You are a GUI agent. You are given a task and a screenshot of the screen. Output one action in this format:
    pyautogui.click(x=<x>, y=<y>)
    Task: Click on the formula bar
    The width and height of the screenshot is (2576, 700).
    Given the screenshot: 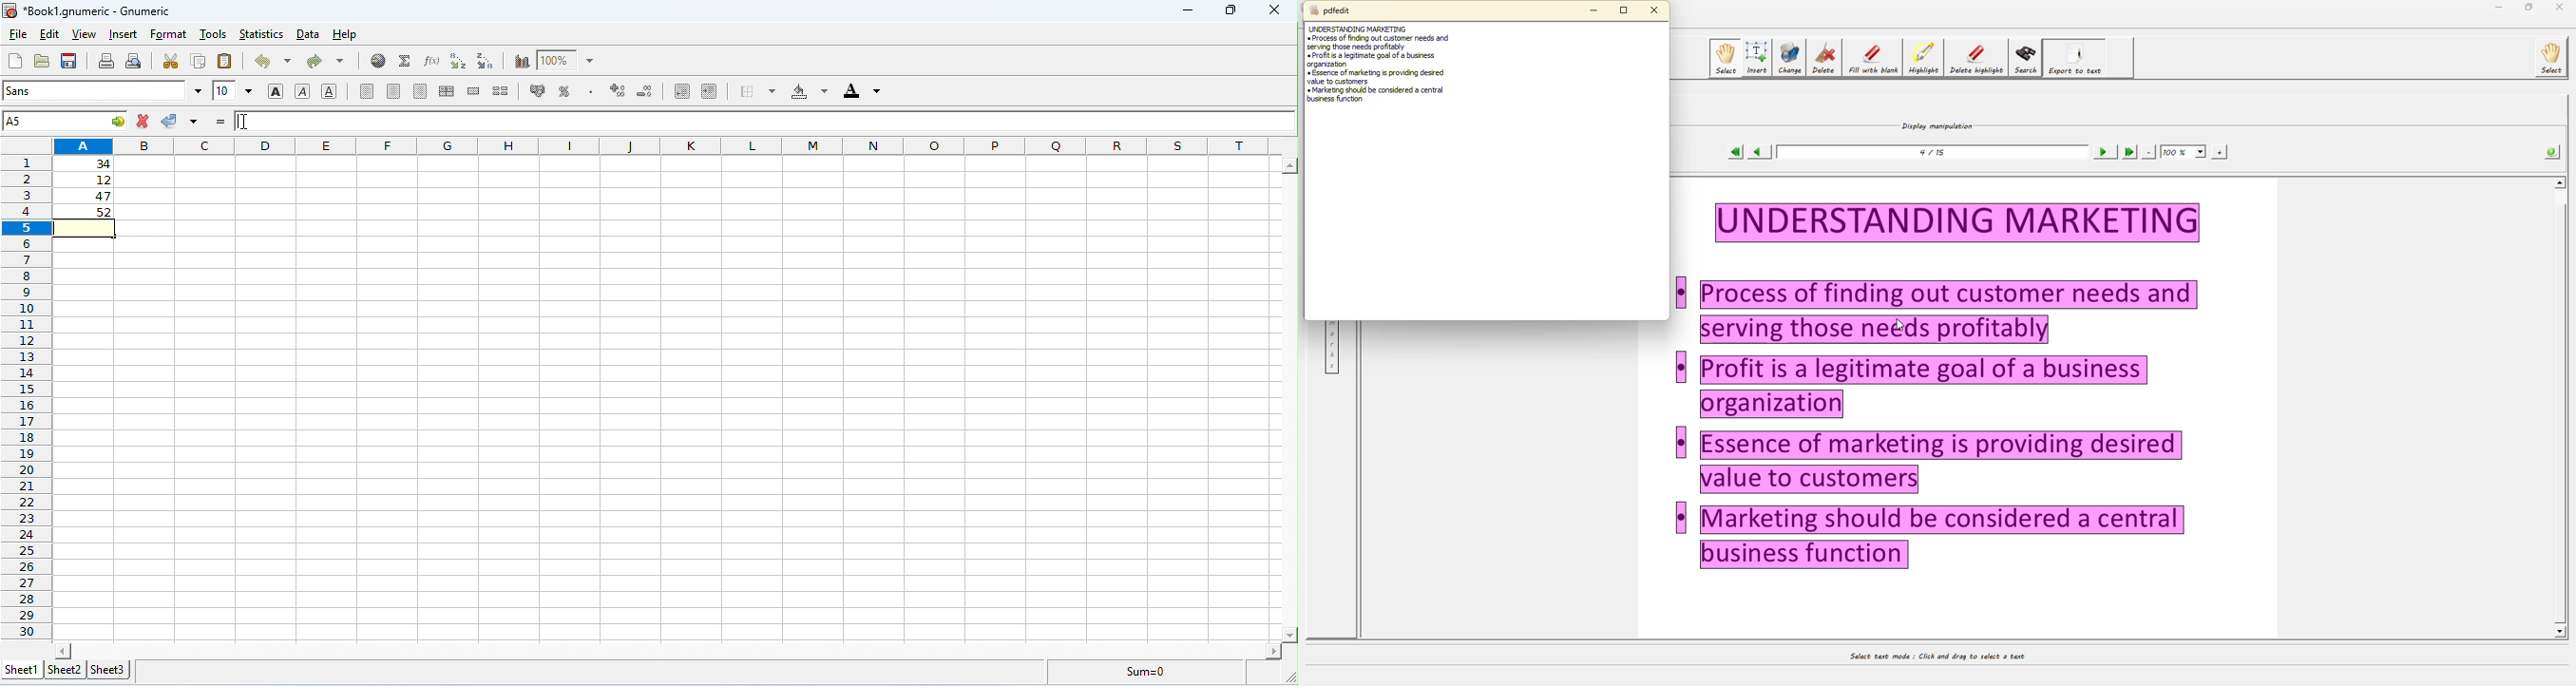 What is the action you would take?
    pyautogui.click(x=763, y=121)
    